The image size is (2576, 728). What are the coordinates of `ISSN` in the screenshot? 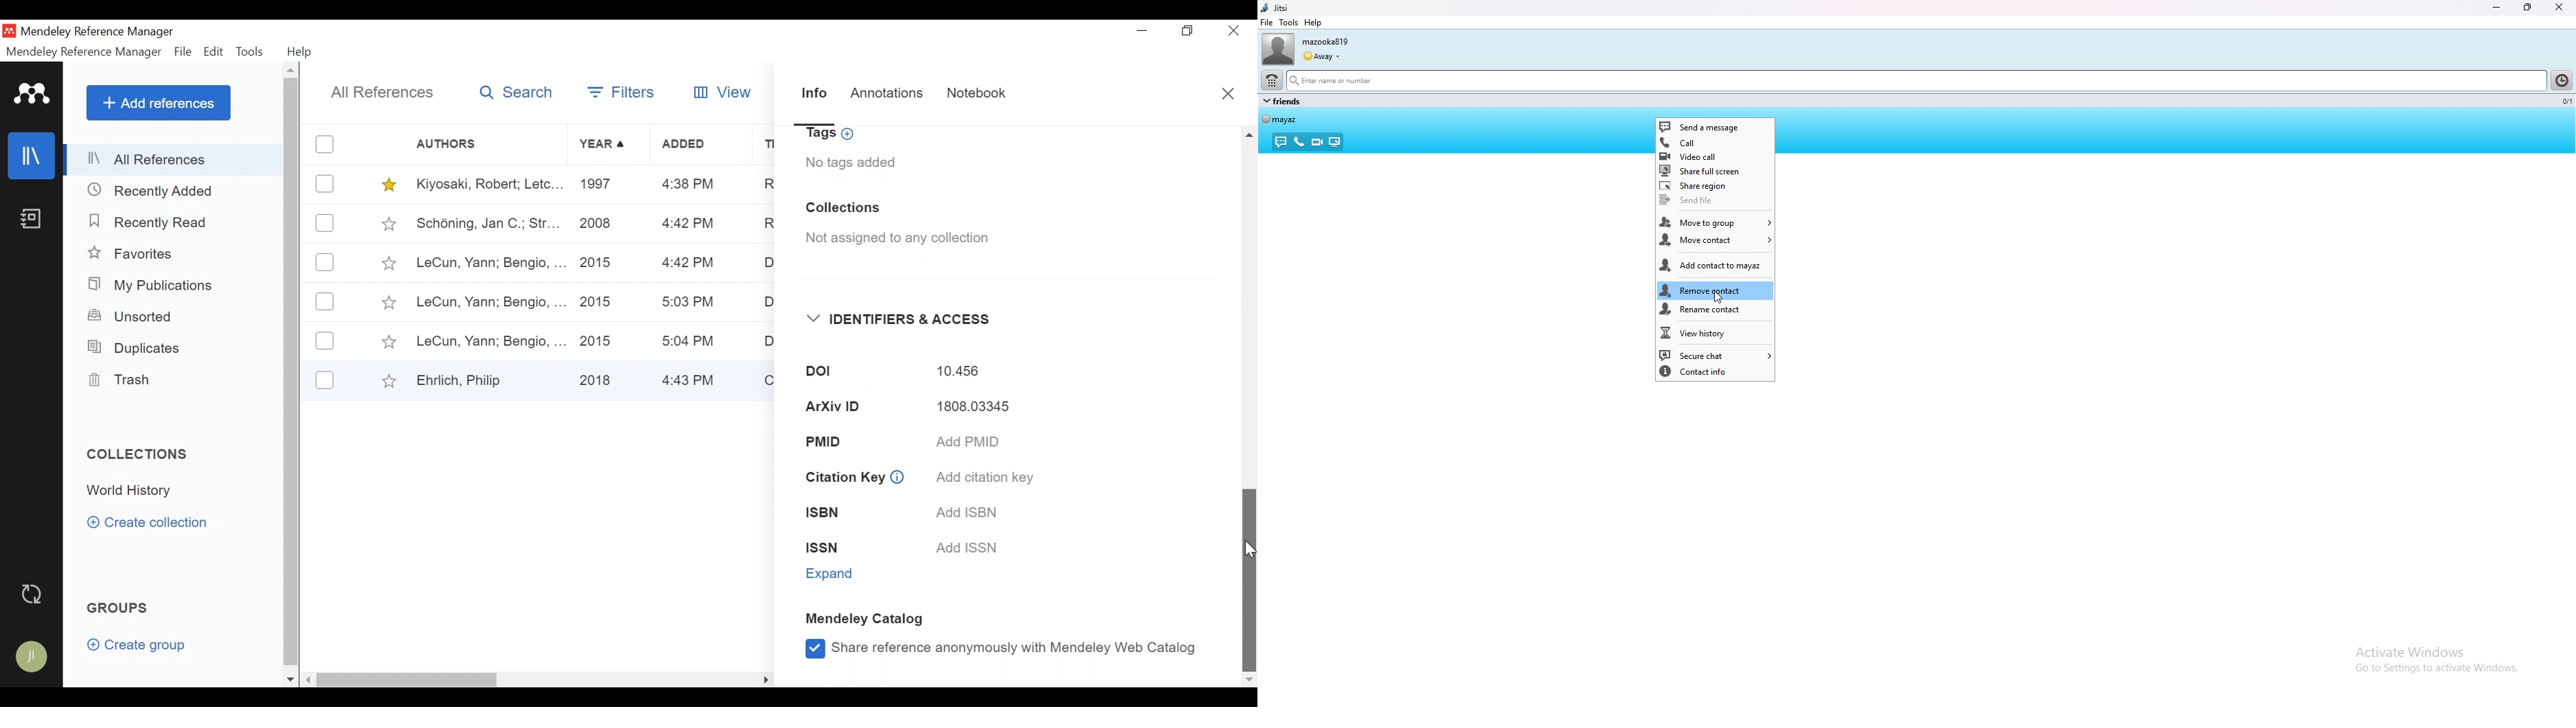 It's located at (834, 548).